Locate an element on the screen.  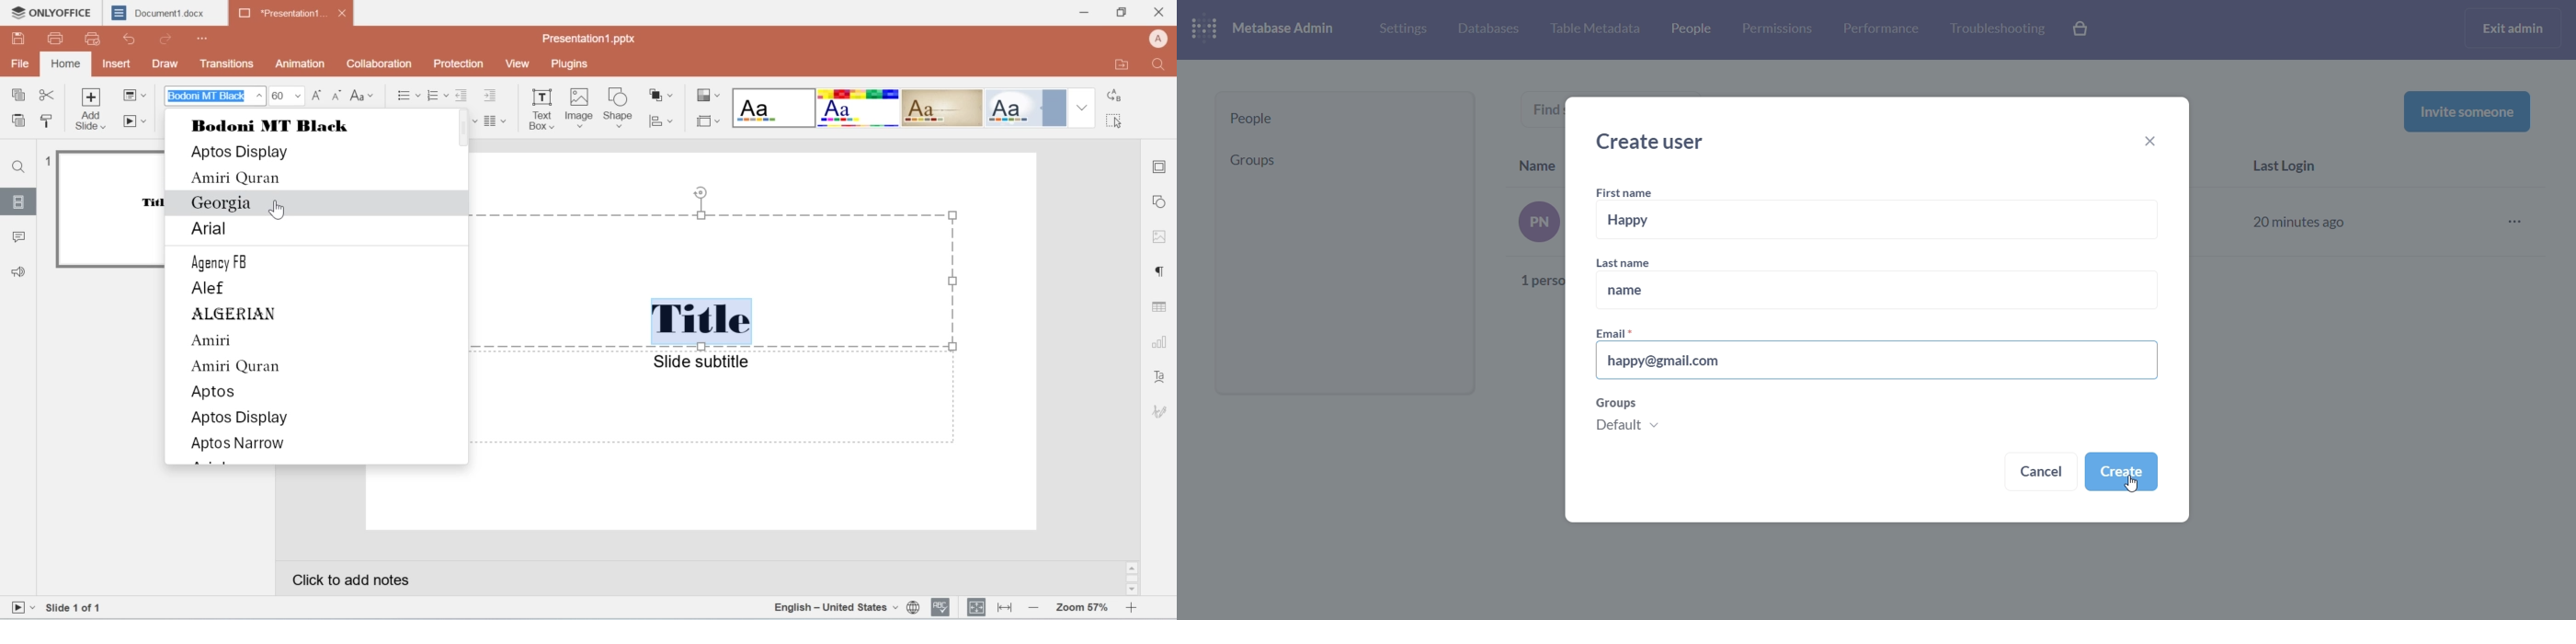
metabase admin is located at coordinates (1289, 29).